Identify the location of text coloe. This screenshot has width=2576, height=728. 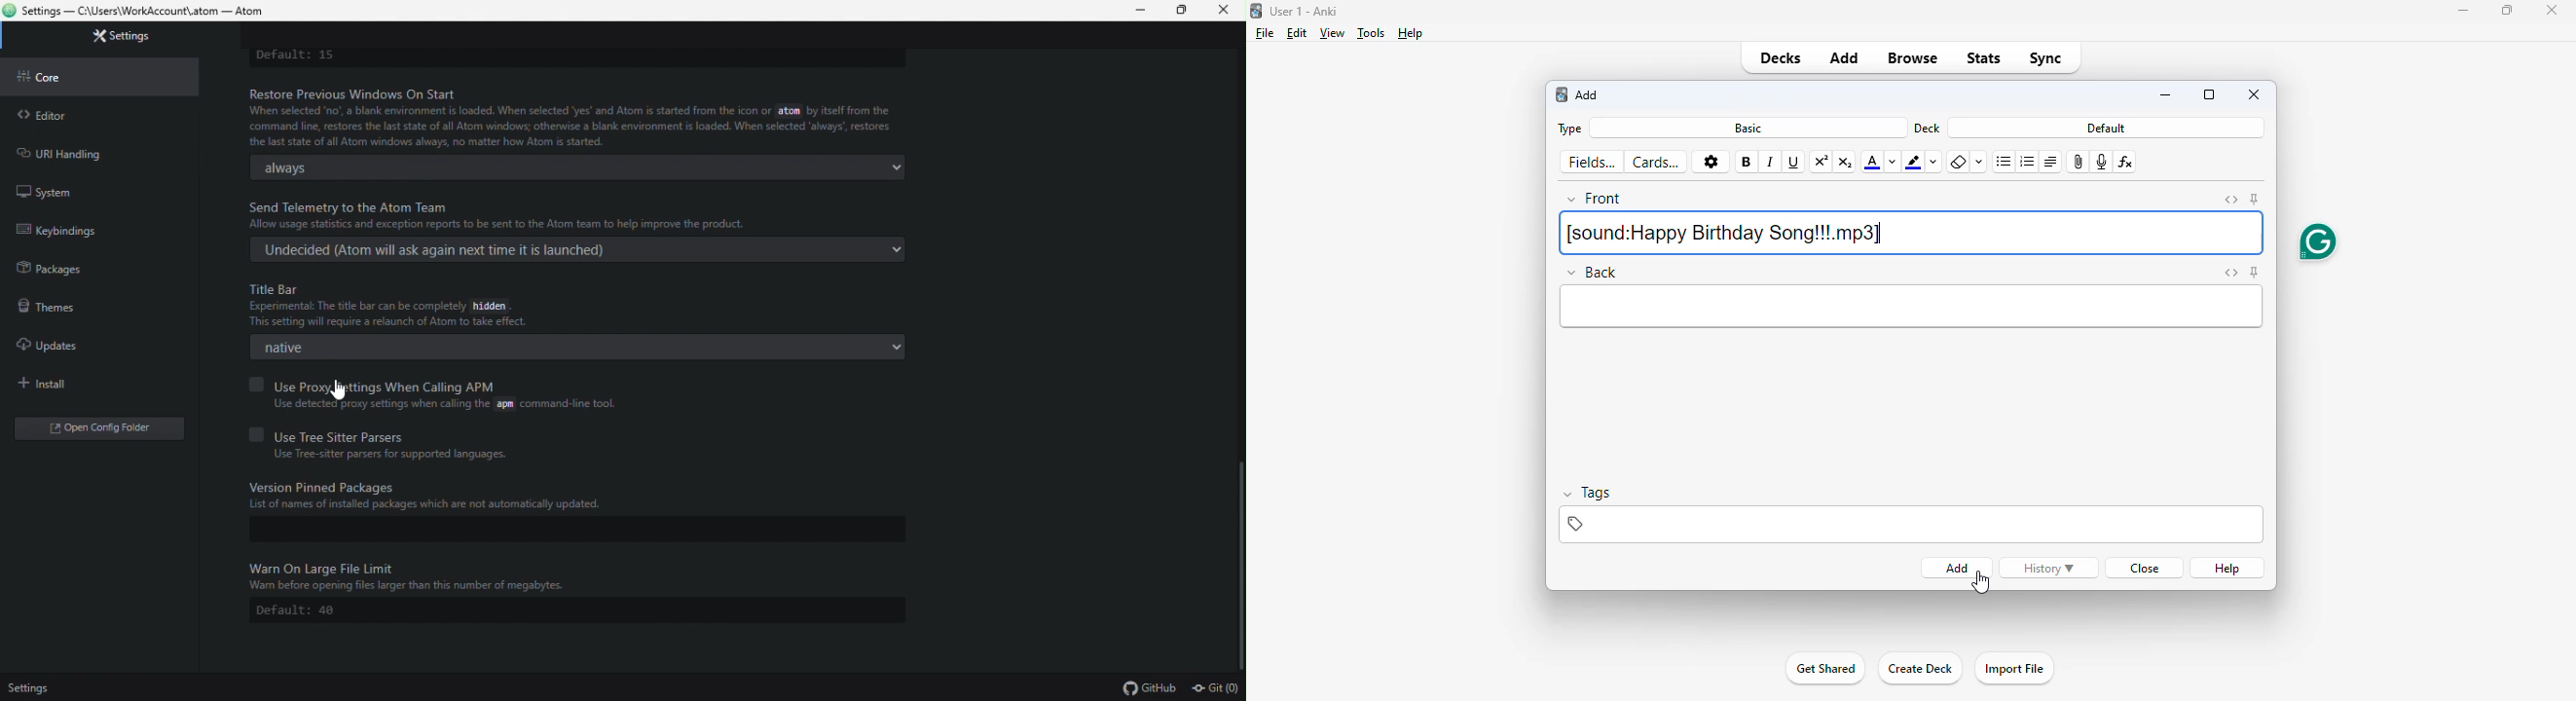
(1872, 162).